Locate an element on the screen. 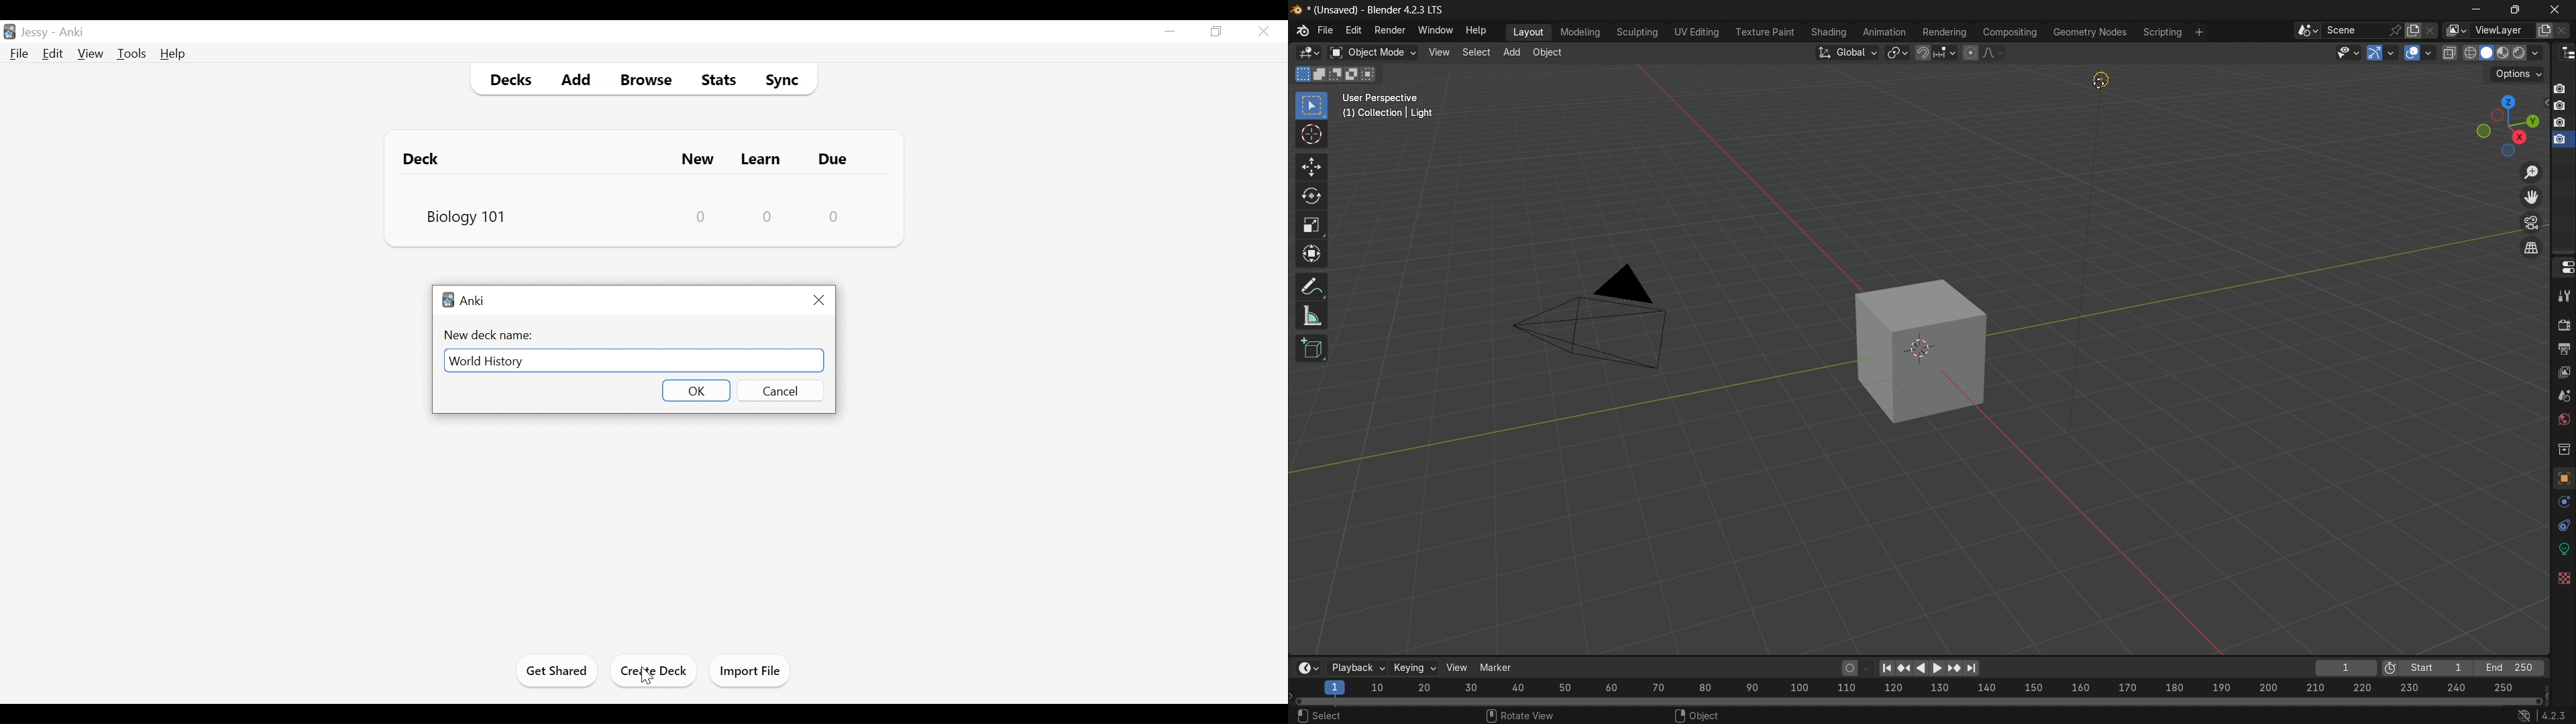  marker is located at coordinates (1496, 667).